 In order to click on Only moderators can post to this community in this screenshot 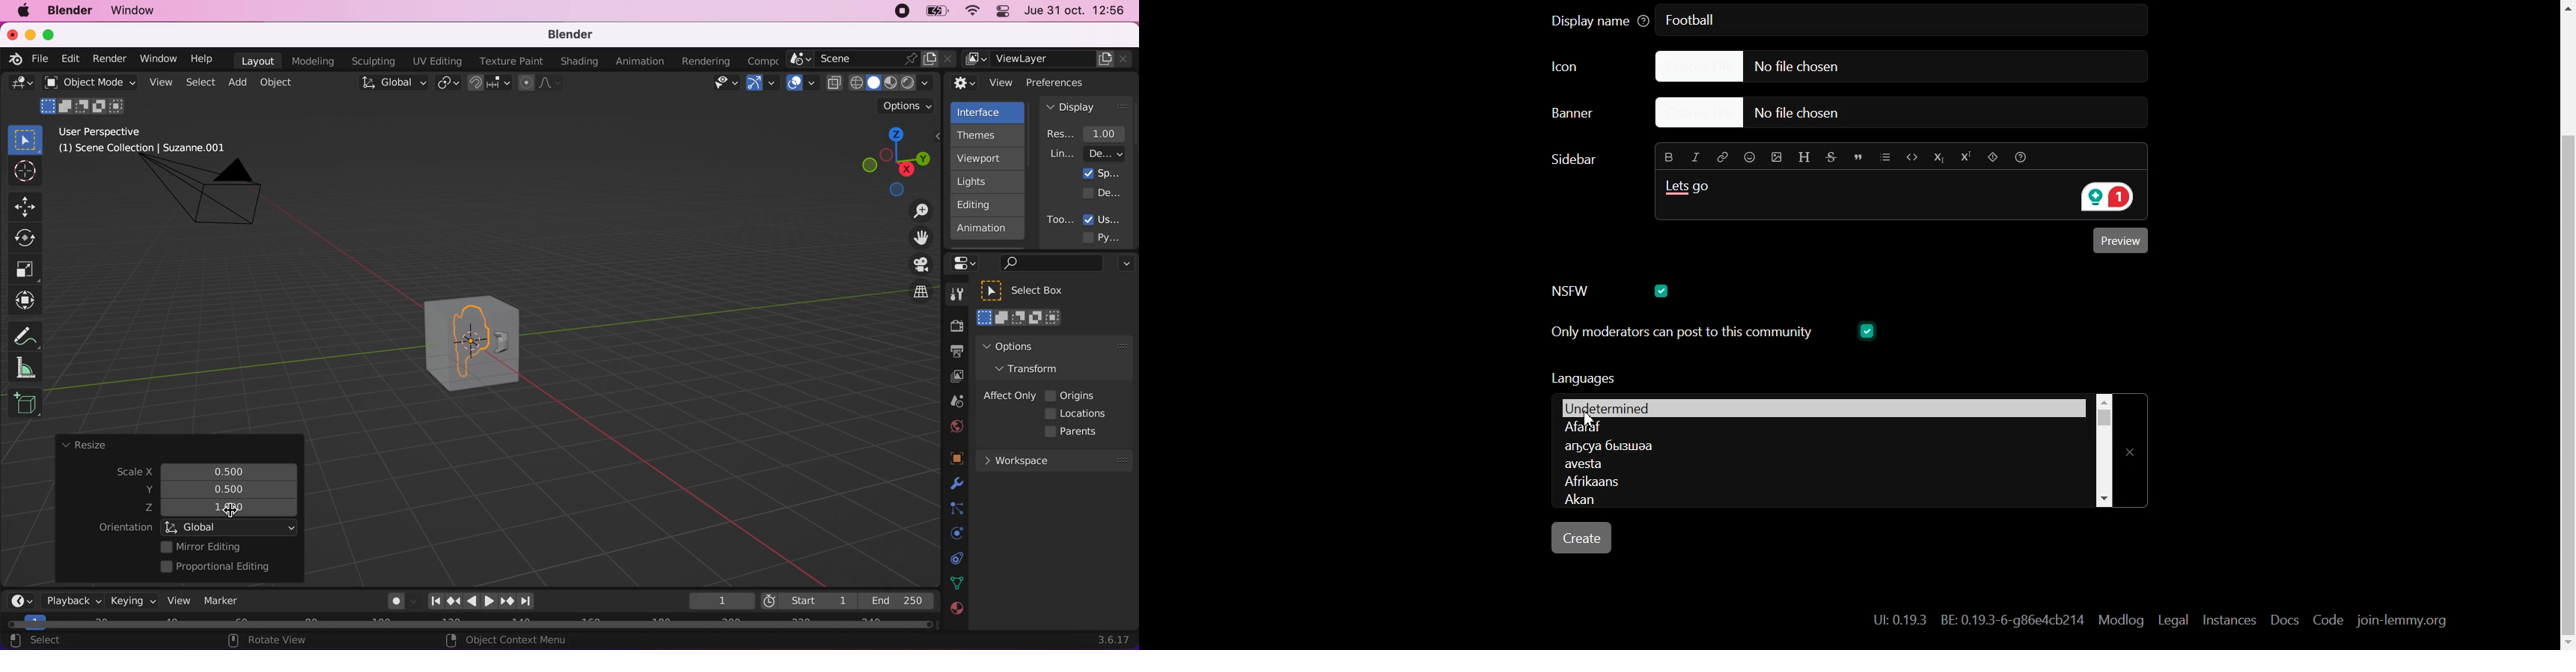, I will do `click(1715, 383)`.